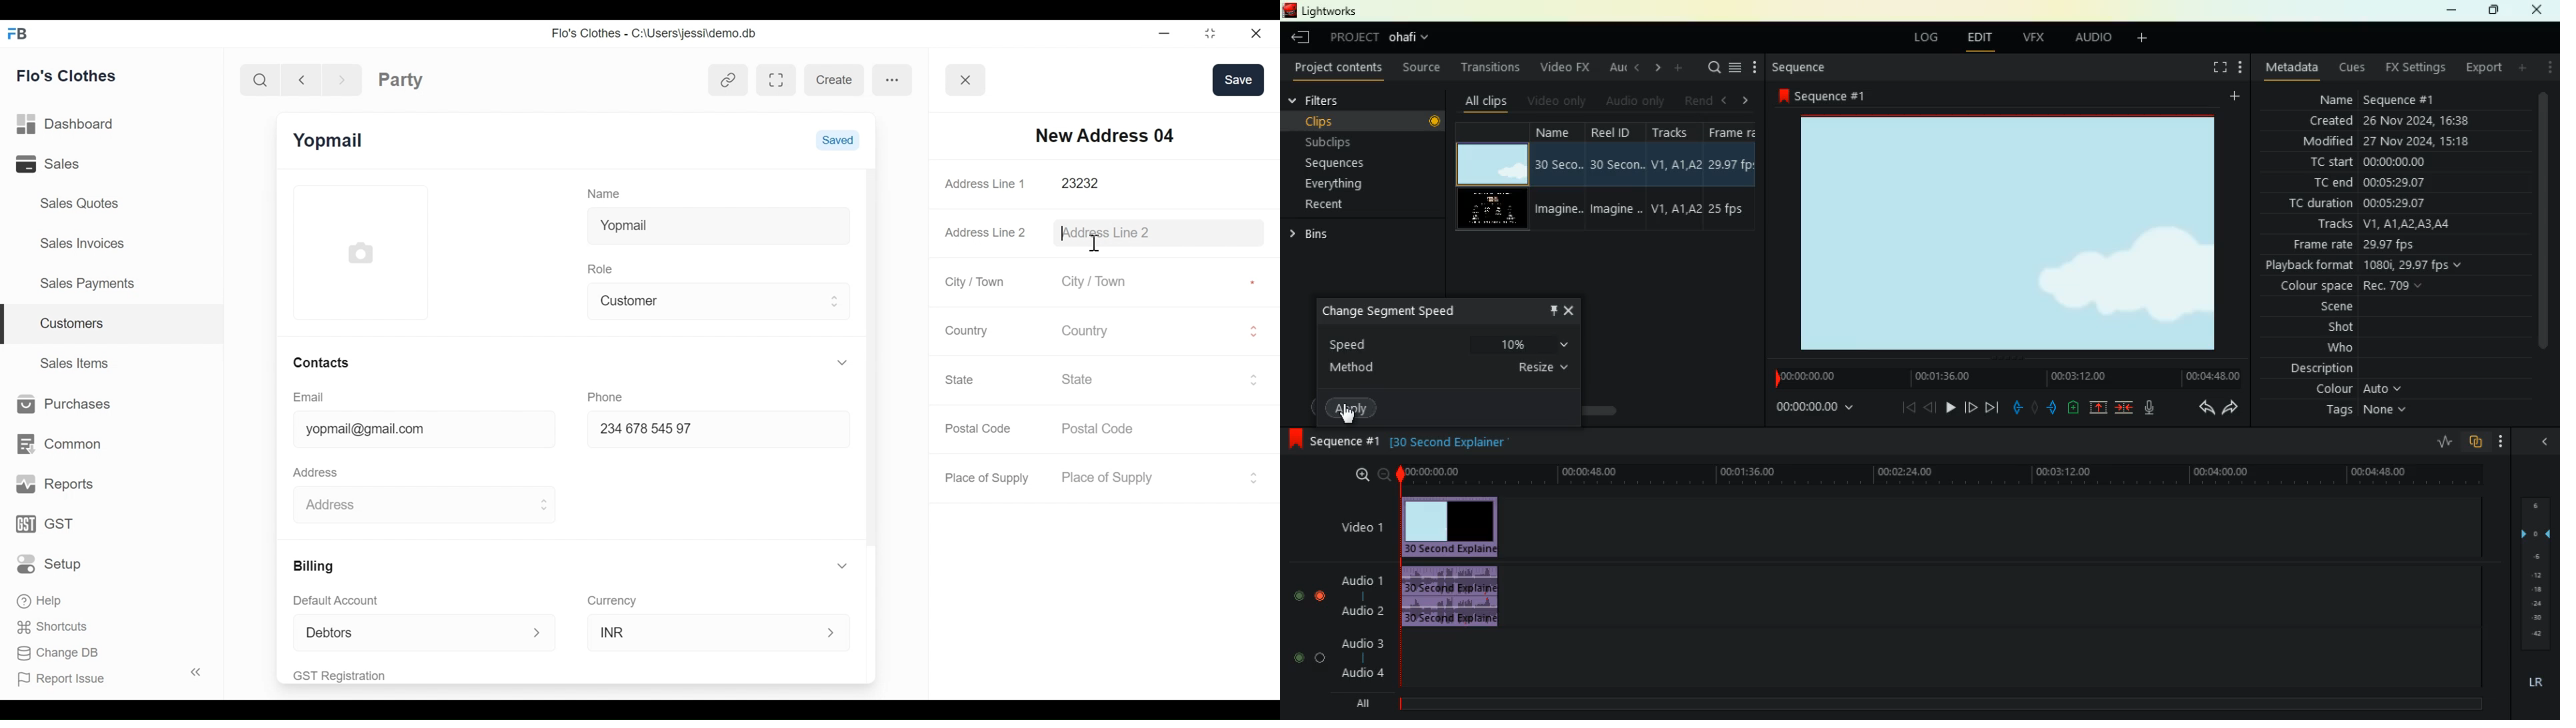 The image size is (2576, 728). What do you see at coordinates (84, 242) in the screenshot?
I see `Sales Invoices` at bounding box center [84, 242].